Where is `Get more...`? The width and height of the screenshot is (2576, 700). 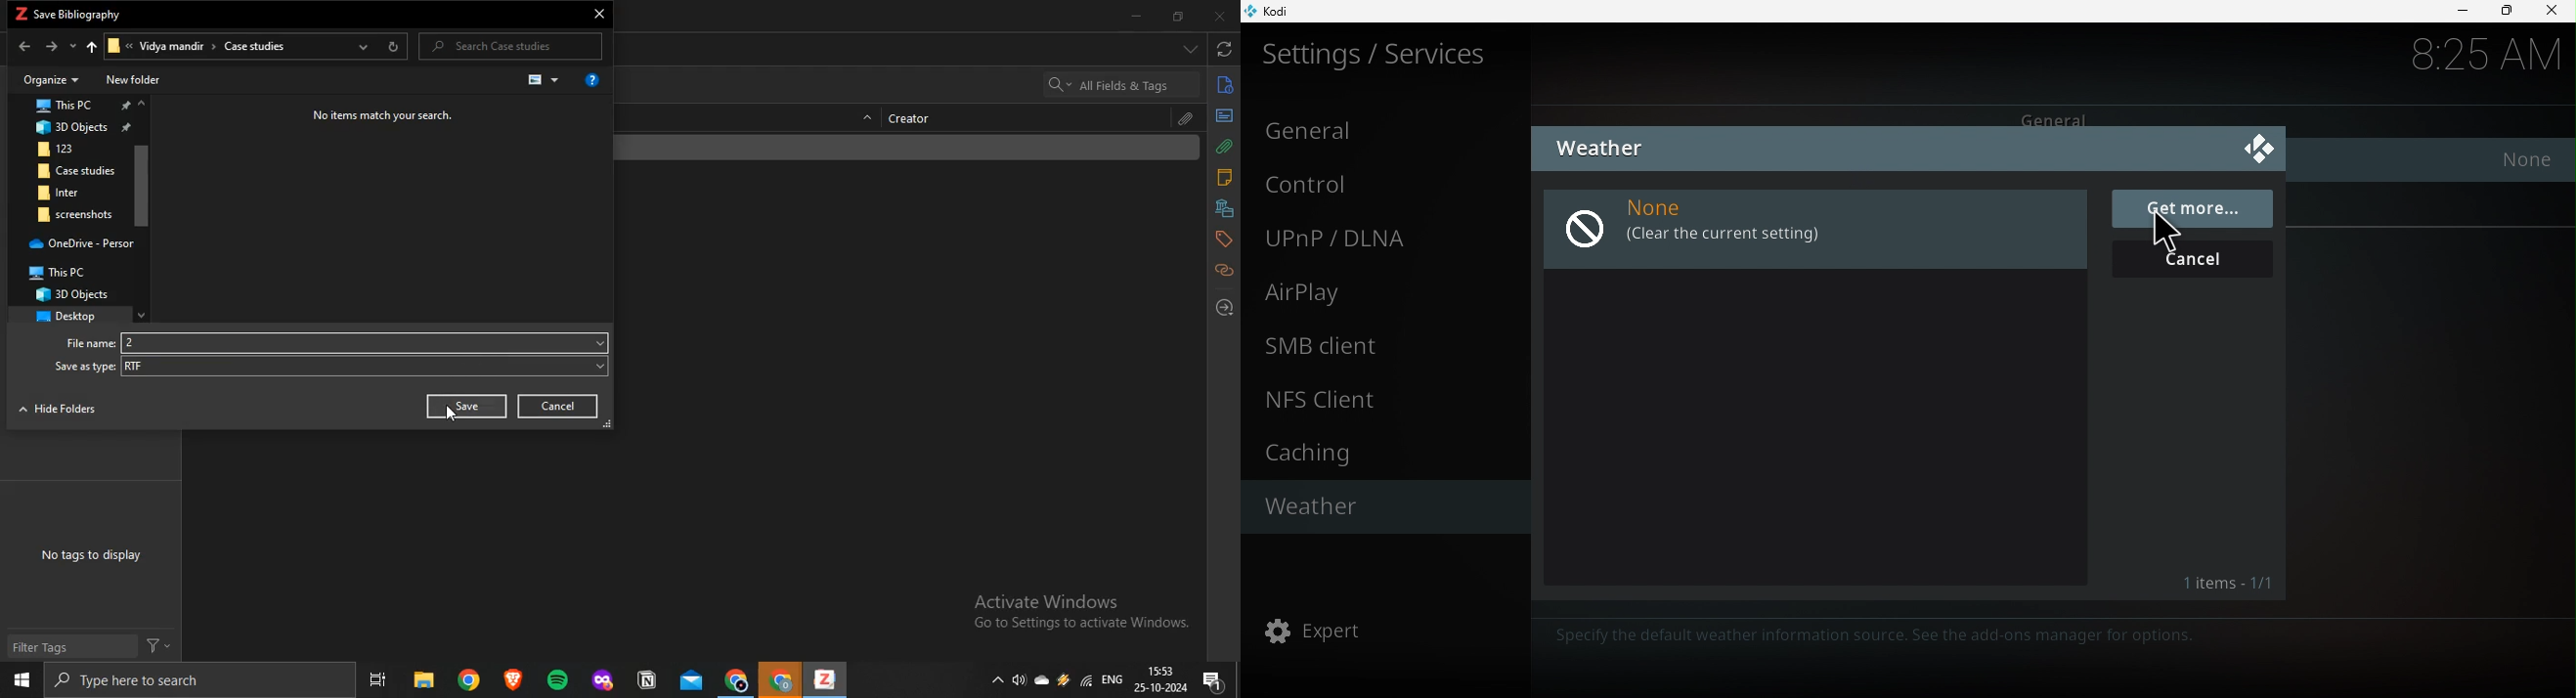
Get more... is located at coordinates (2188, 208).